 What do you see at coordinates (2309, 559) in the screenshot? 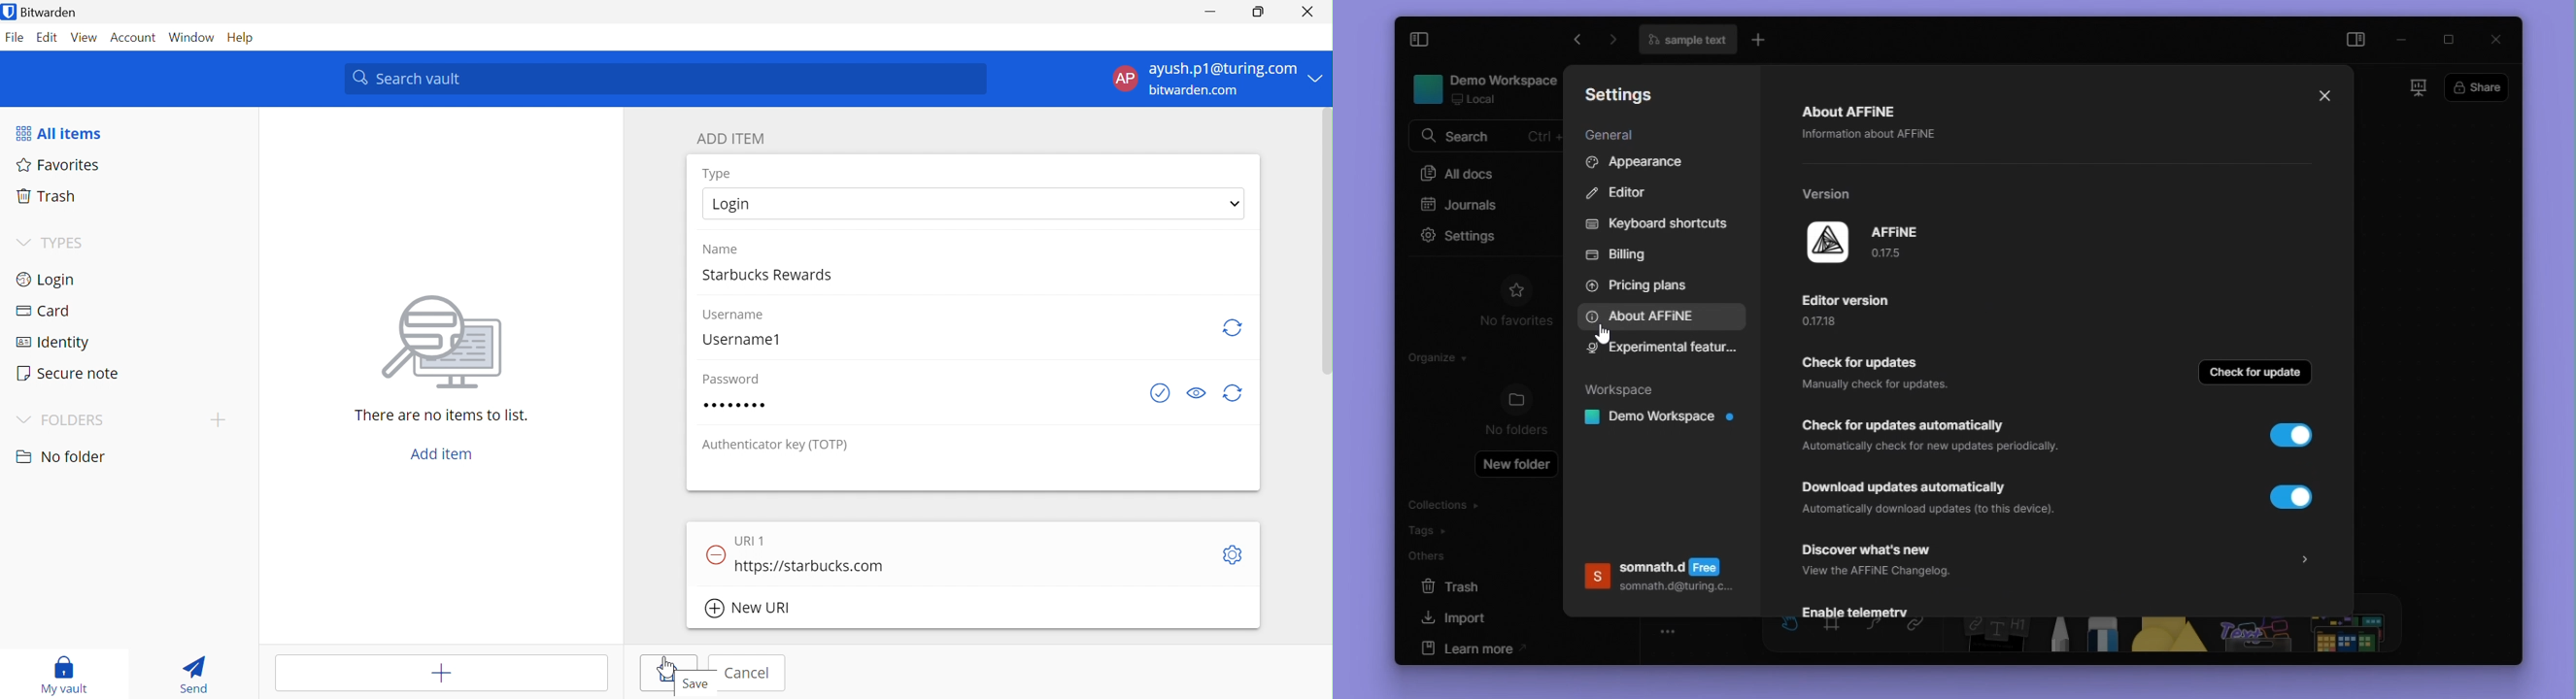
I see `arrow for more details` at bounding box center [2309, 559].